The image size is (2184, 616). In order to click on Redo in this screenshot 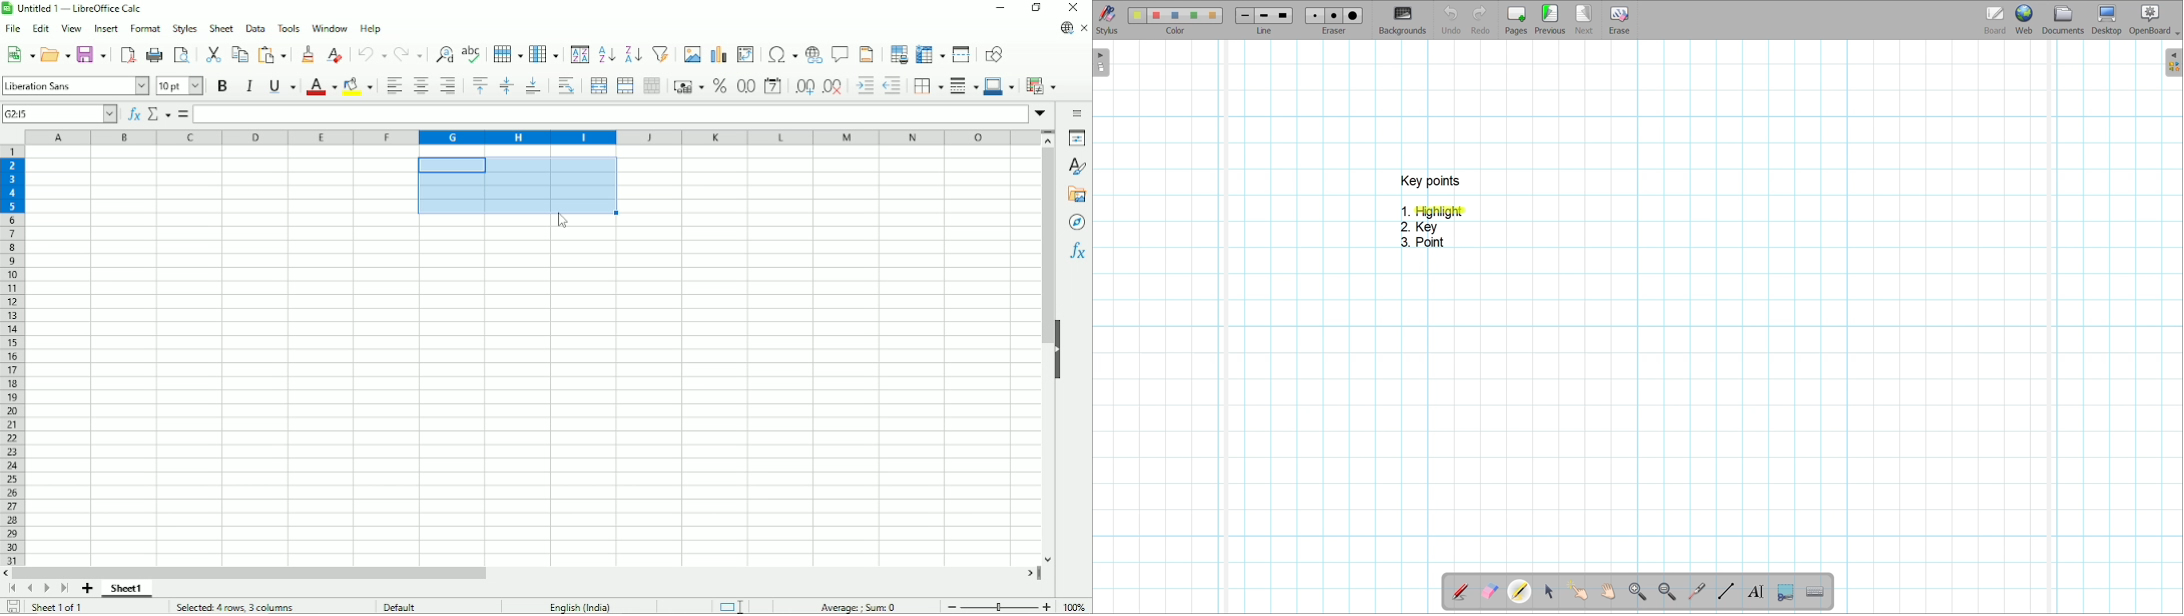, I will do `click(407, 53)`.